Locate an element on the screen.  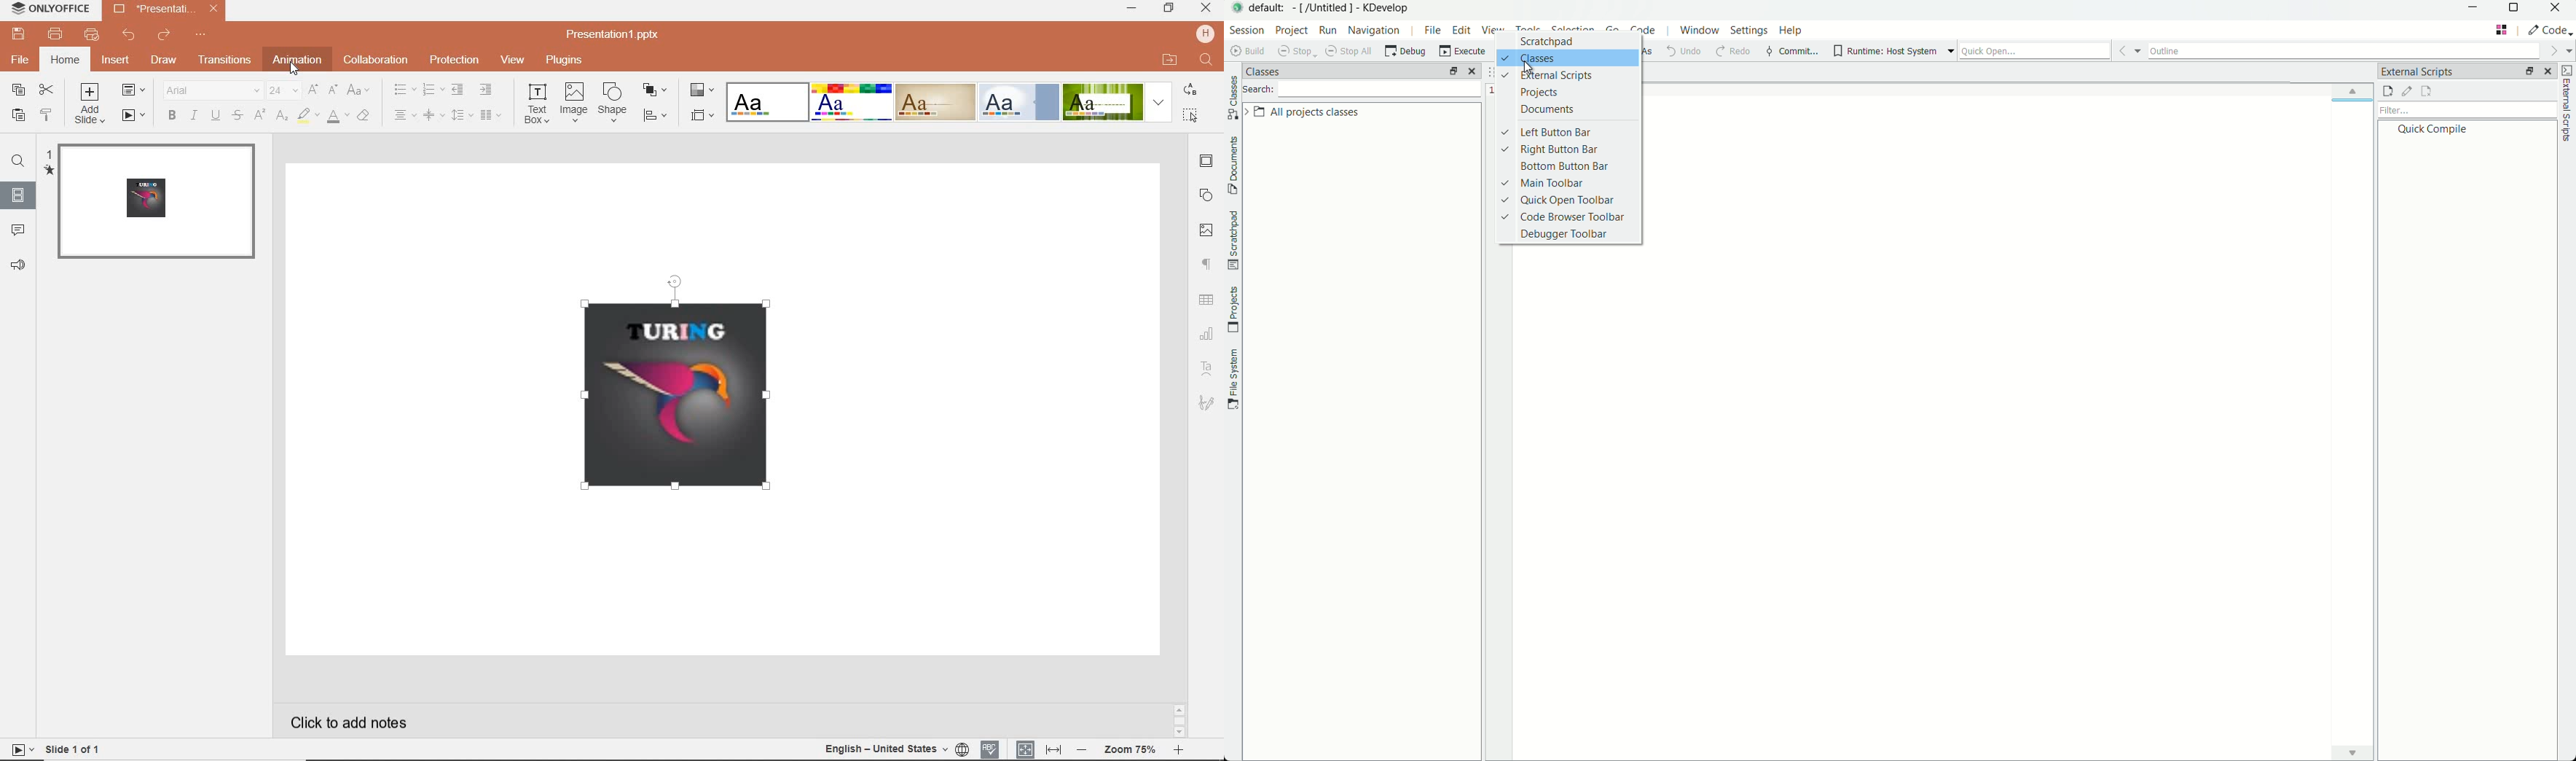
code browser toolbar is located at coordinates (1564, 215).